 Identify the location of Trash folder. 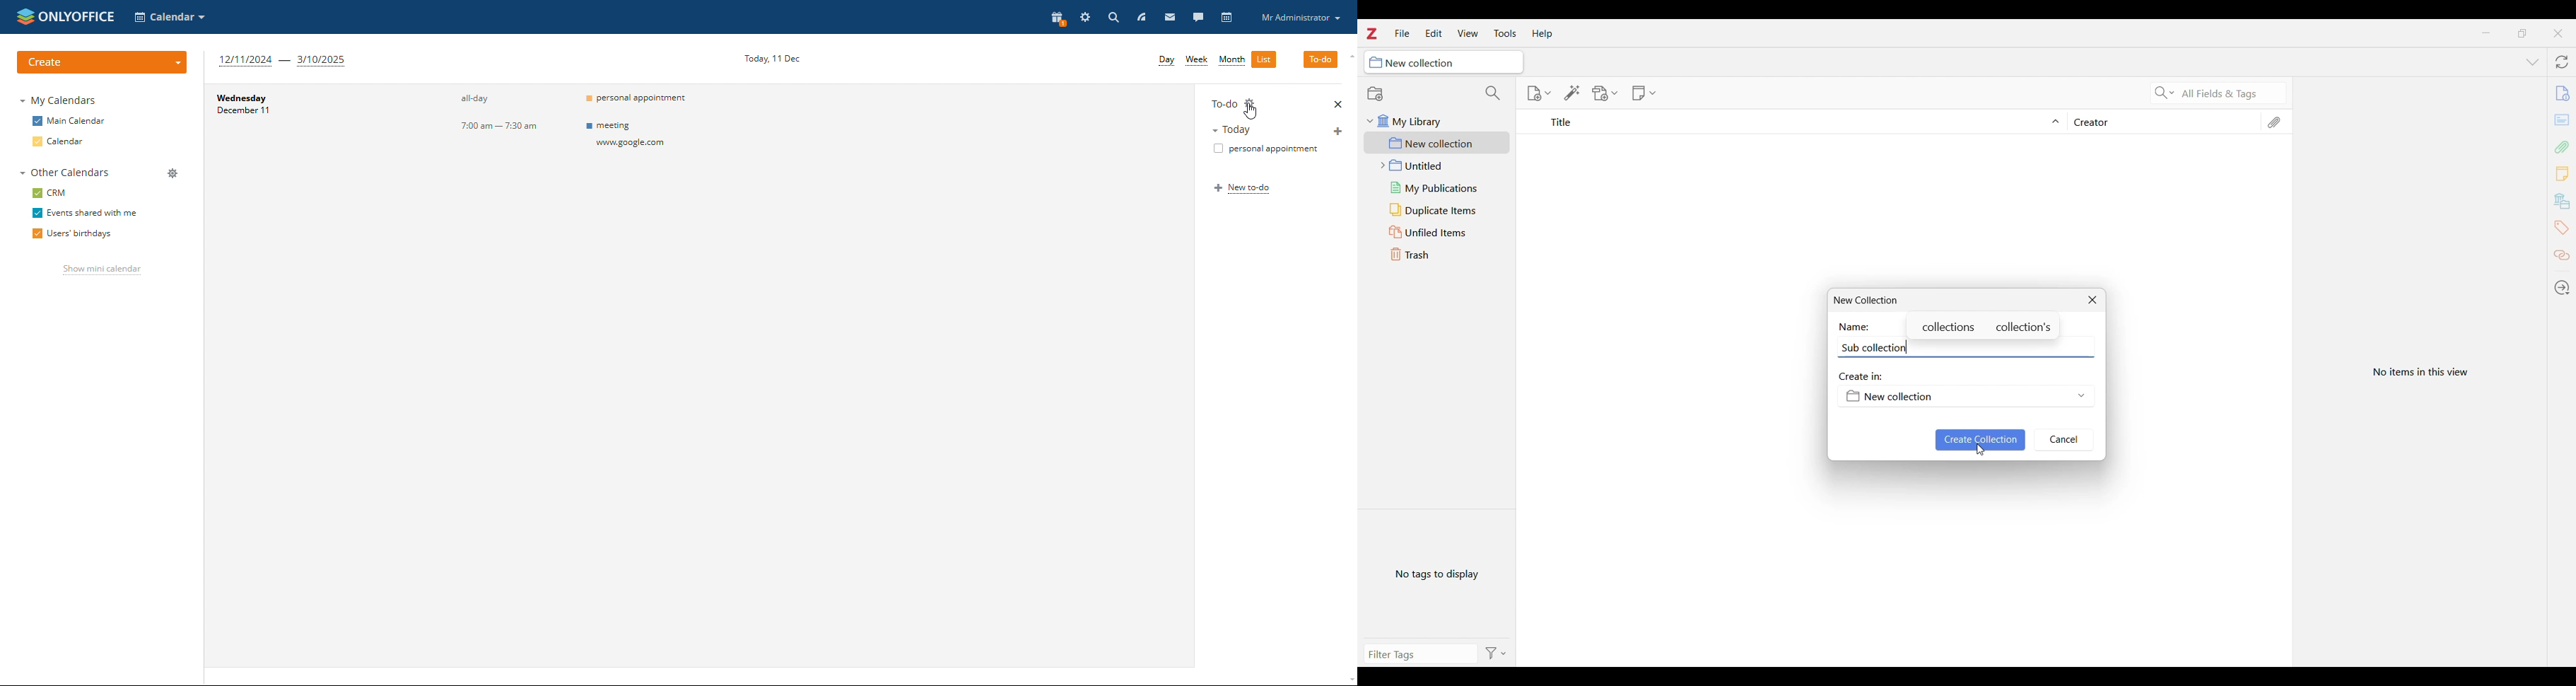
(1437, 254).